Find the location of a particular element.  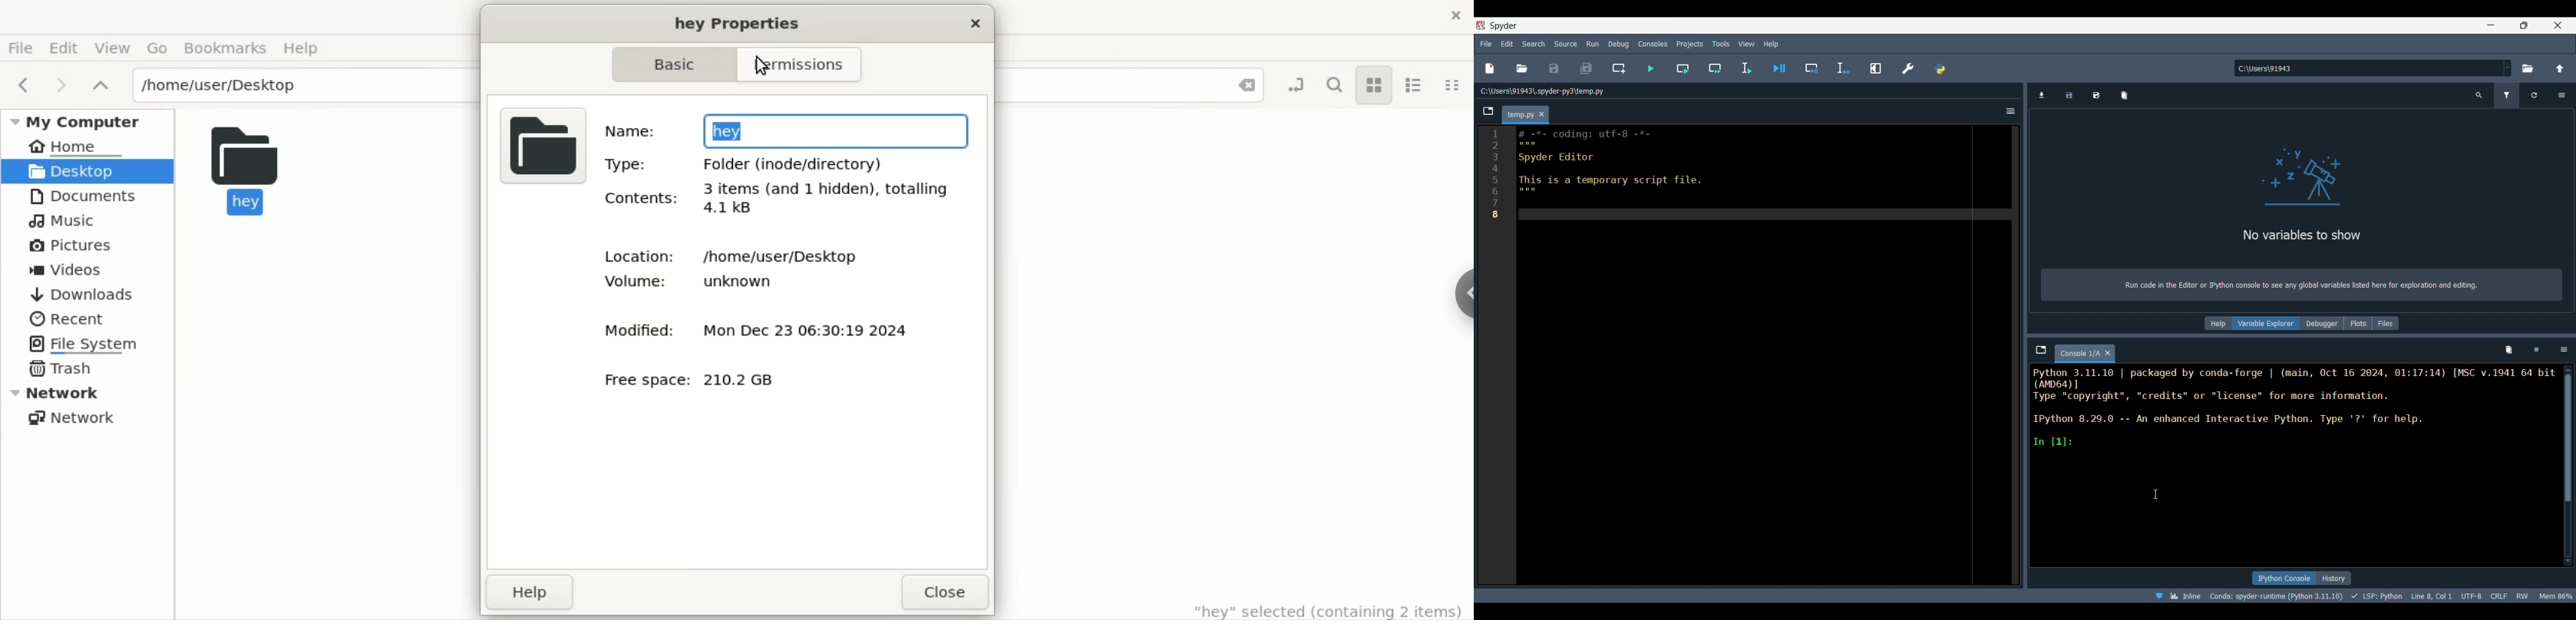

Projects menu is located at coordinates (1689, 43).